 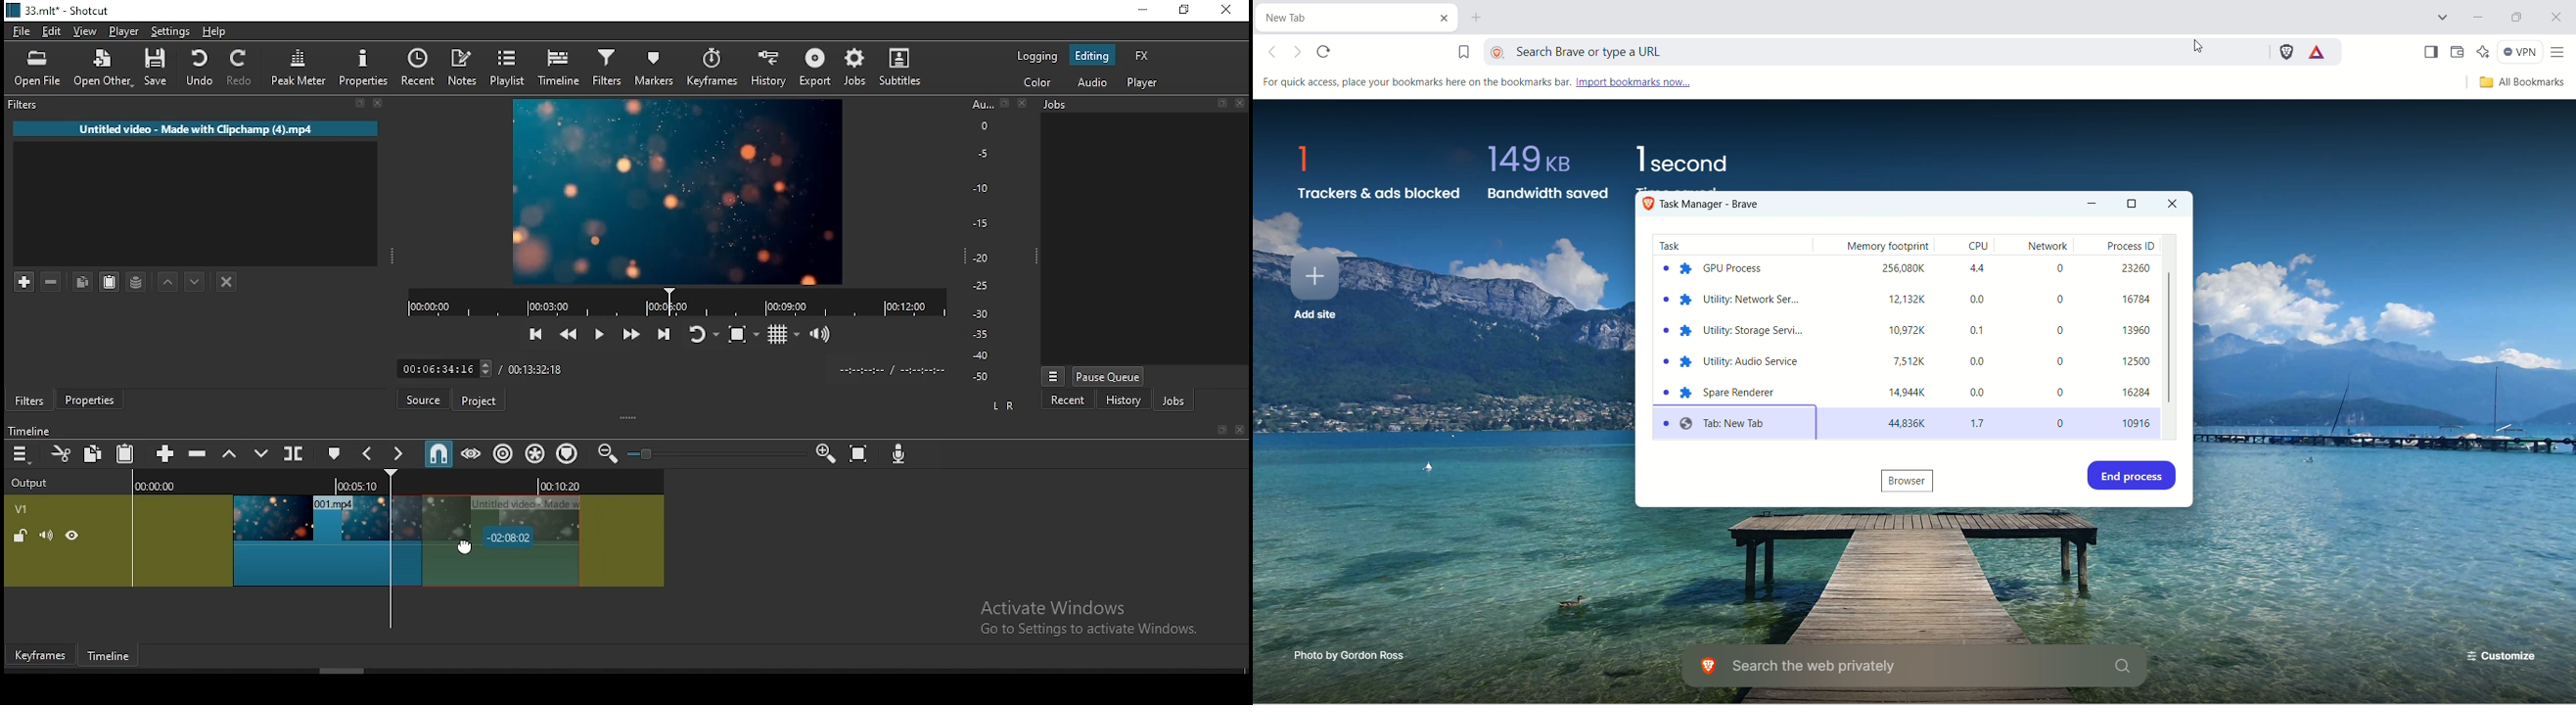 I want to click on For quick access, place your bookmarks here on the bookmarks bar, so click(x=1413, y=83).